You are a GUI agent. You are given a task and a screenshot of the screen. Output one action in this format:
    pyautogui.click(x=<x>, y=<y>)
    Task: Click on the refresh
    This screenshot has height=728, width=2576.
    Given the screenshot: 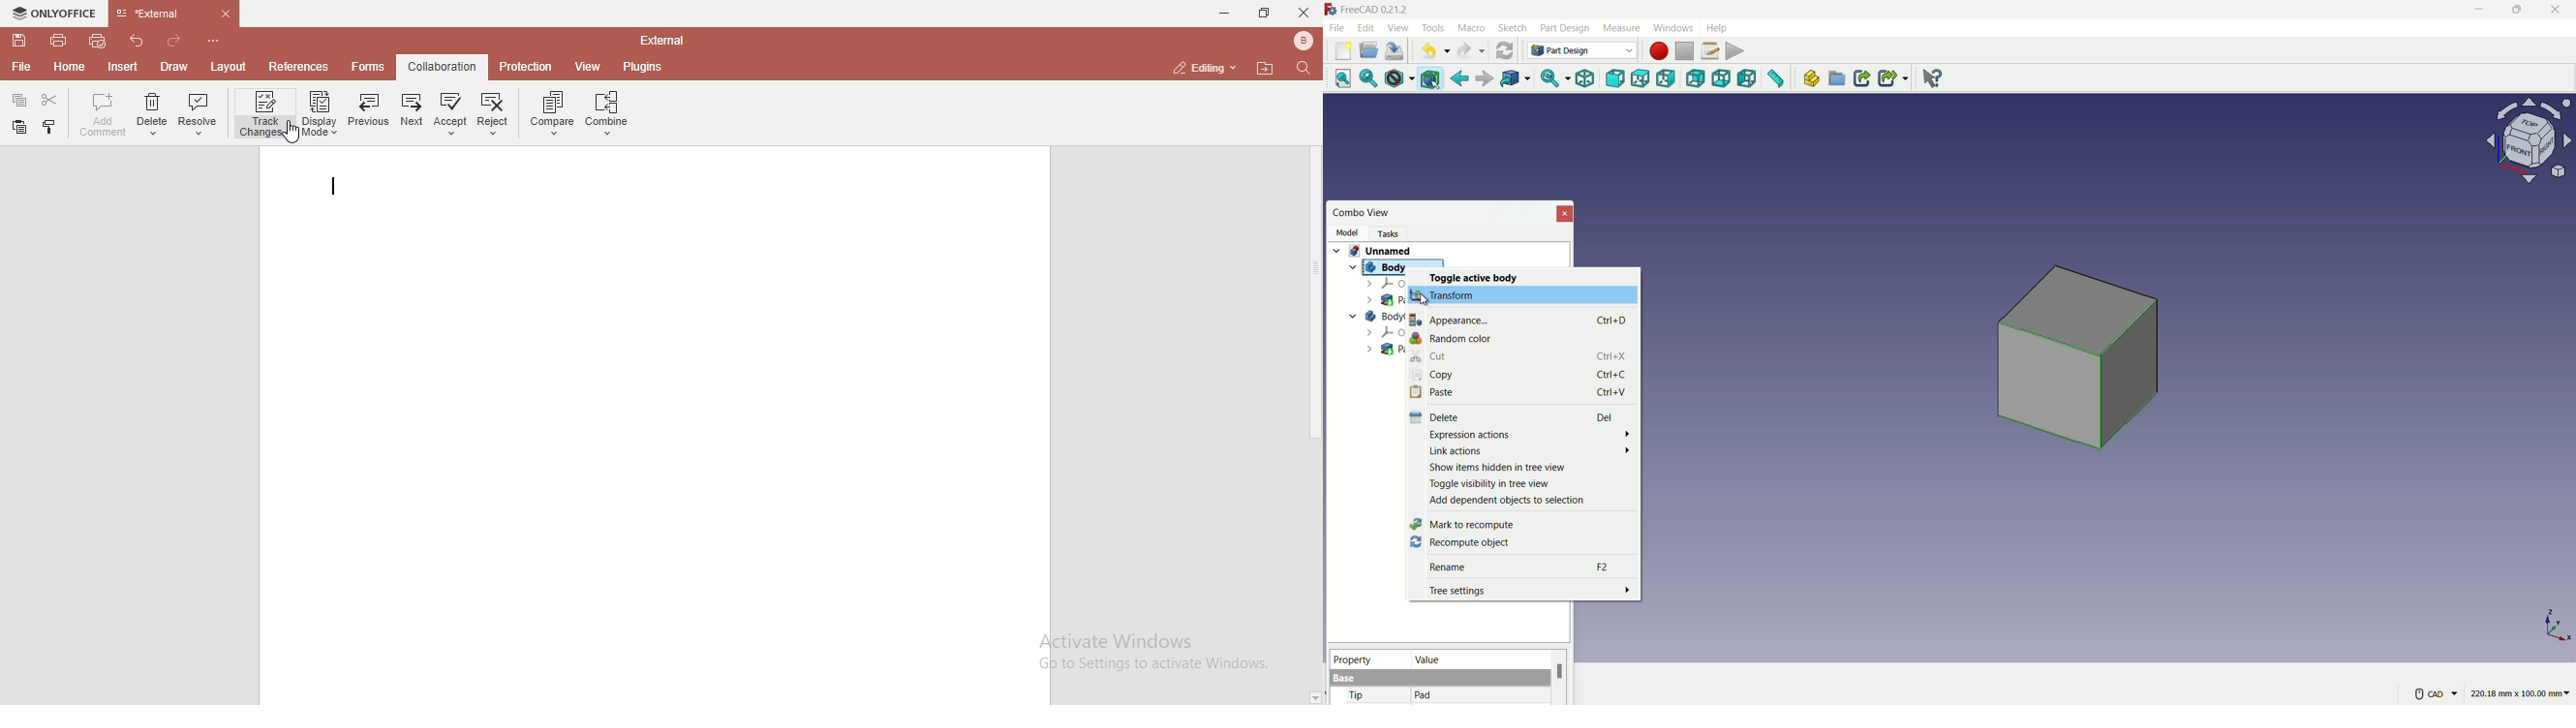 What is the action you would take?
    pyautogui.click(x=1504, y=50)
    